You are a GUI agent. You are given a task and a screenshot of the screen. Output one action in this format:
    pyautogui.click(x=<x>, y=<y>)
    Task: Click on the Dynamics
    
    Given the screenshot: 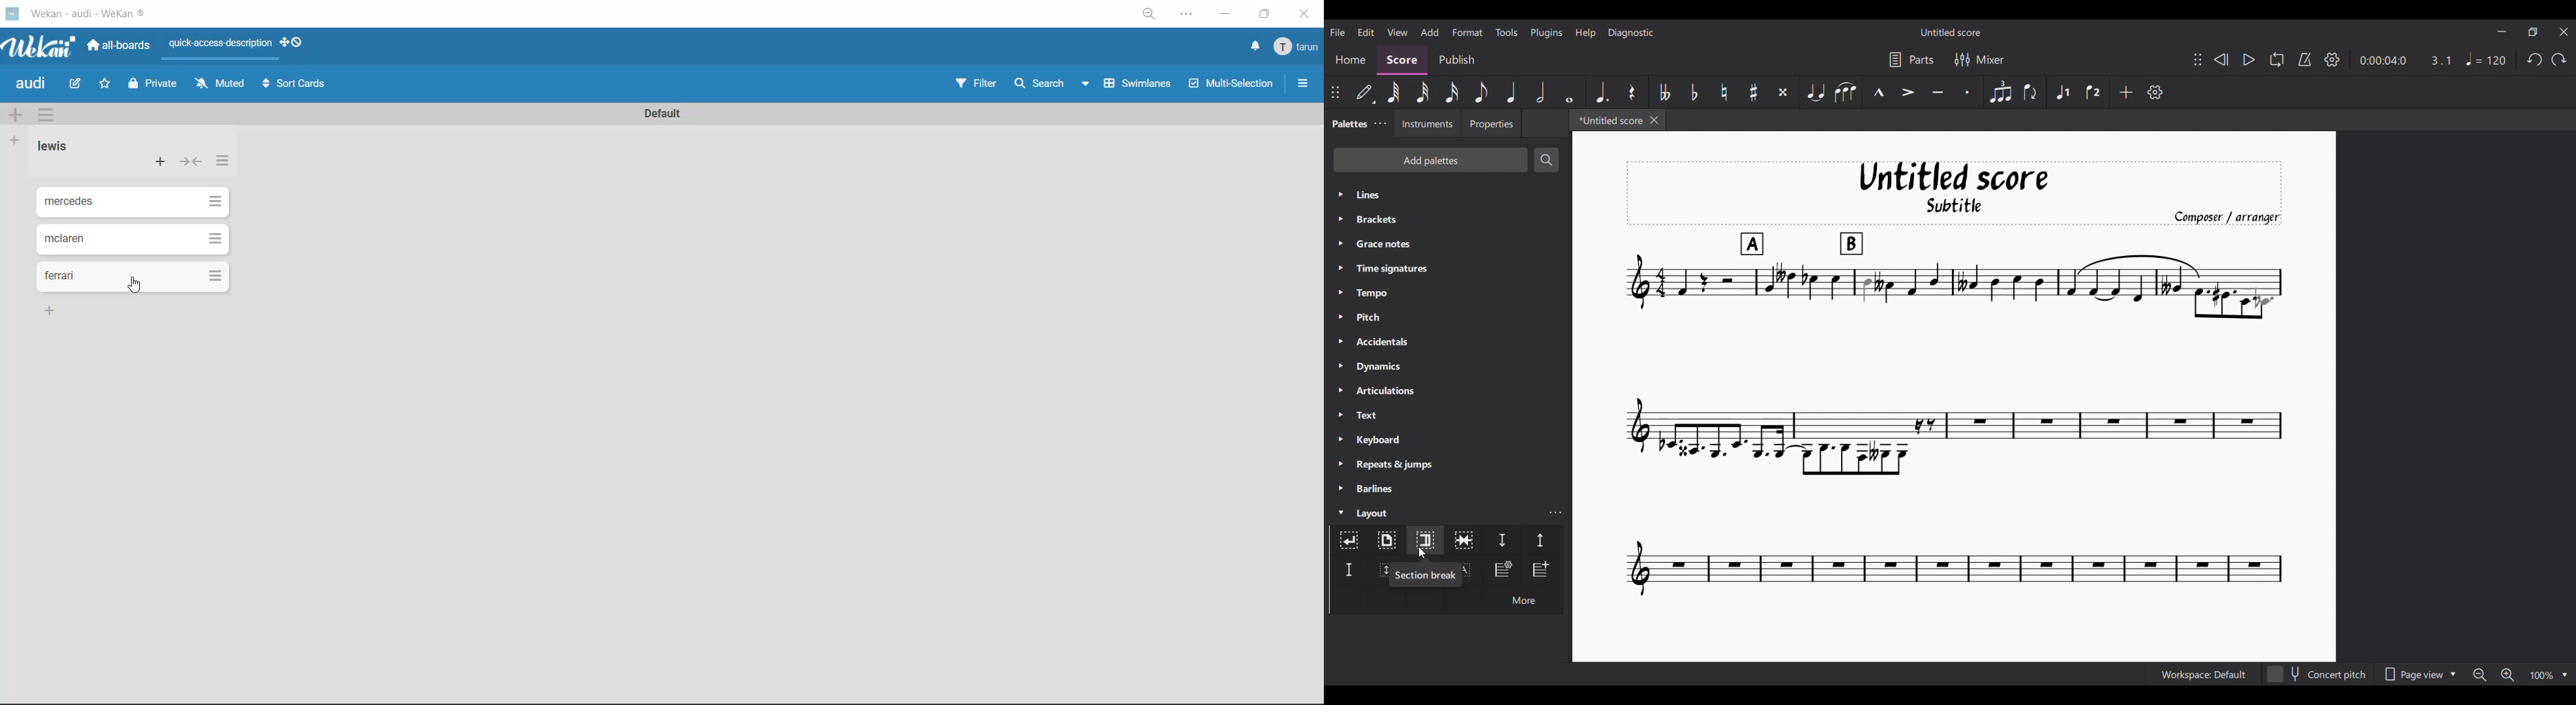 What is the action you would take?
    pyautogui.click(x=1448, y=367)
    